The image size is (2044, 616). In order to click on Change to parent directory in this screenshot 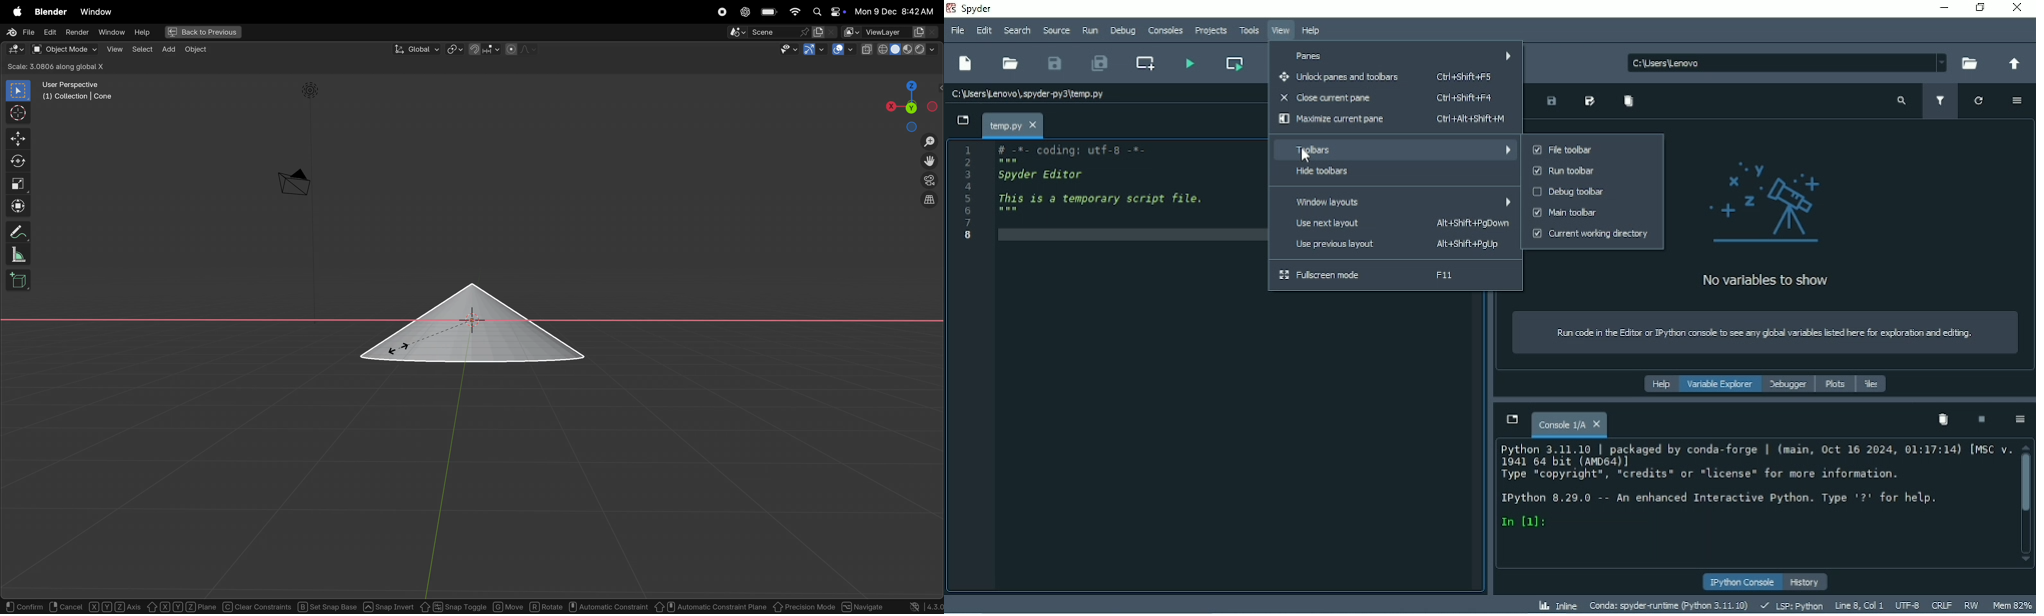, I will do `click(2010, 65)`.